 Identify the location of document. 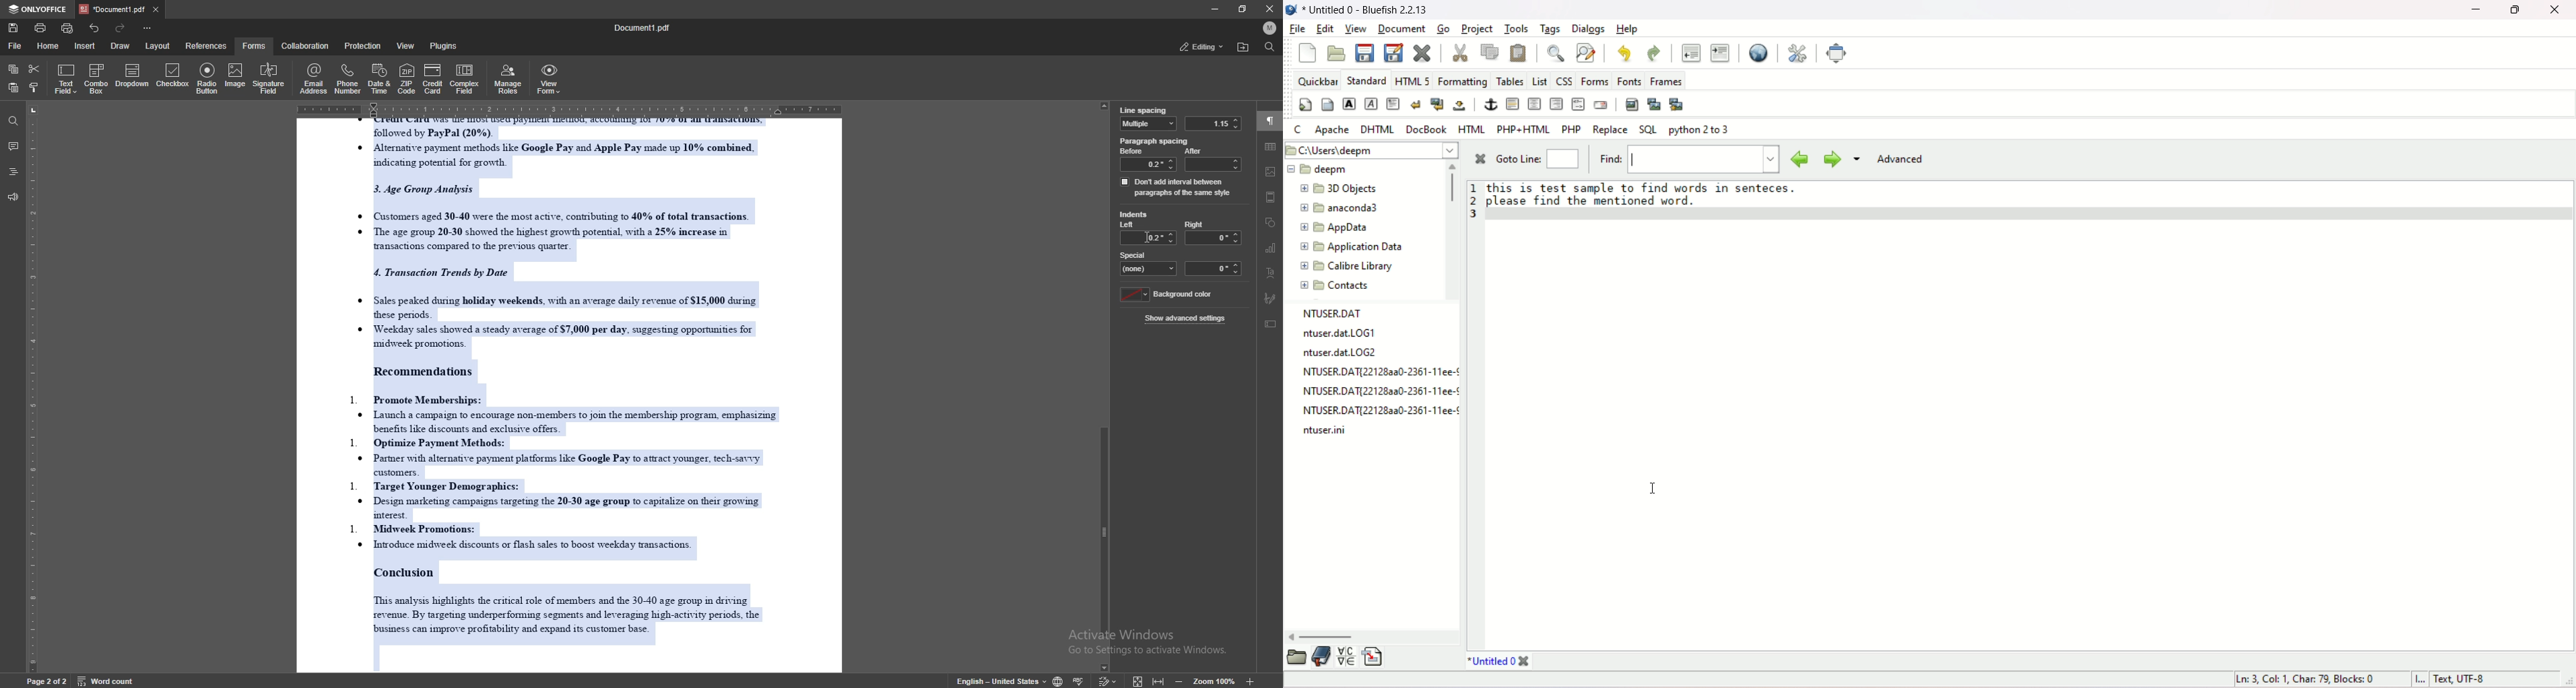
(566, 393).